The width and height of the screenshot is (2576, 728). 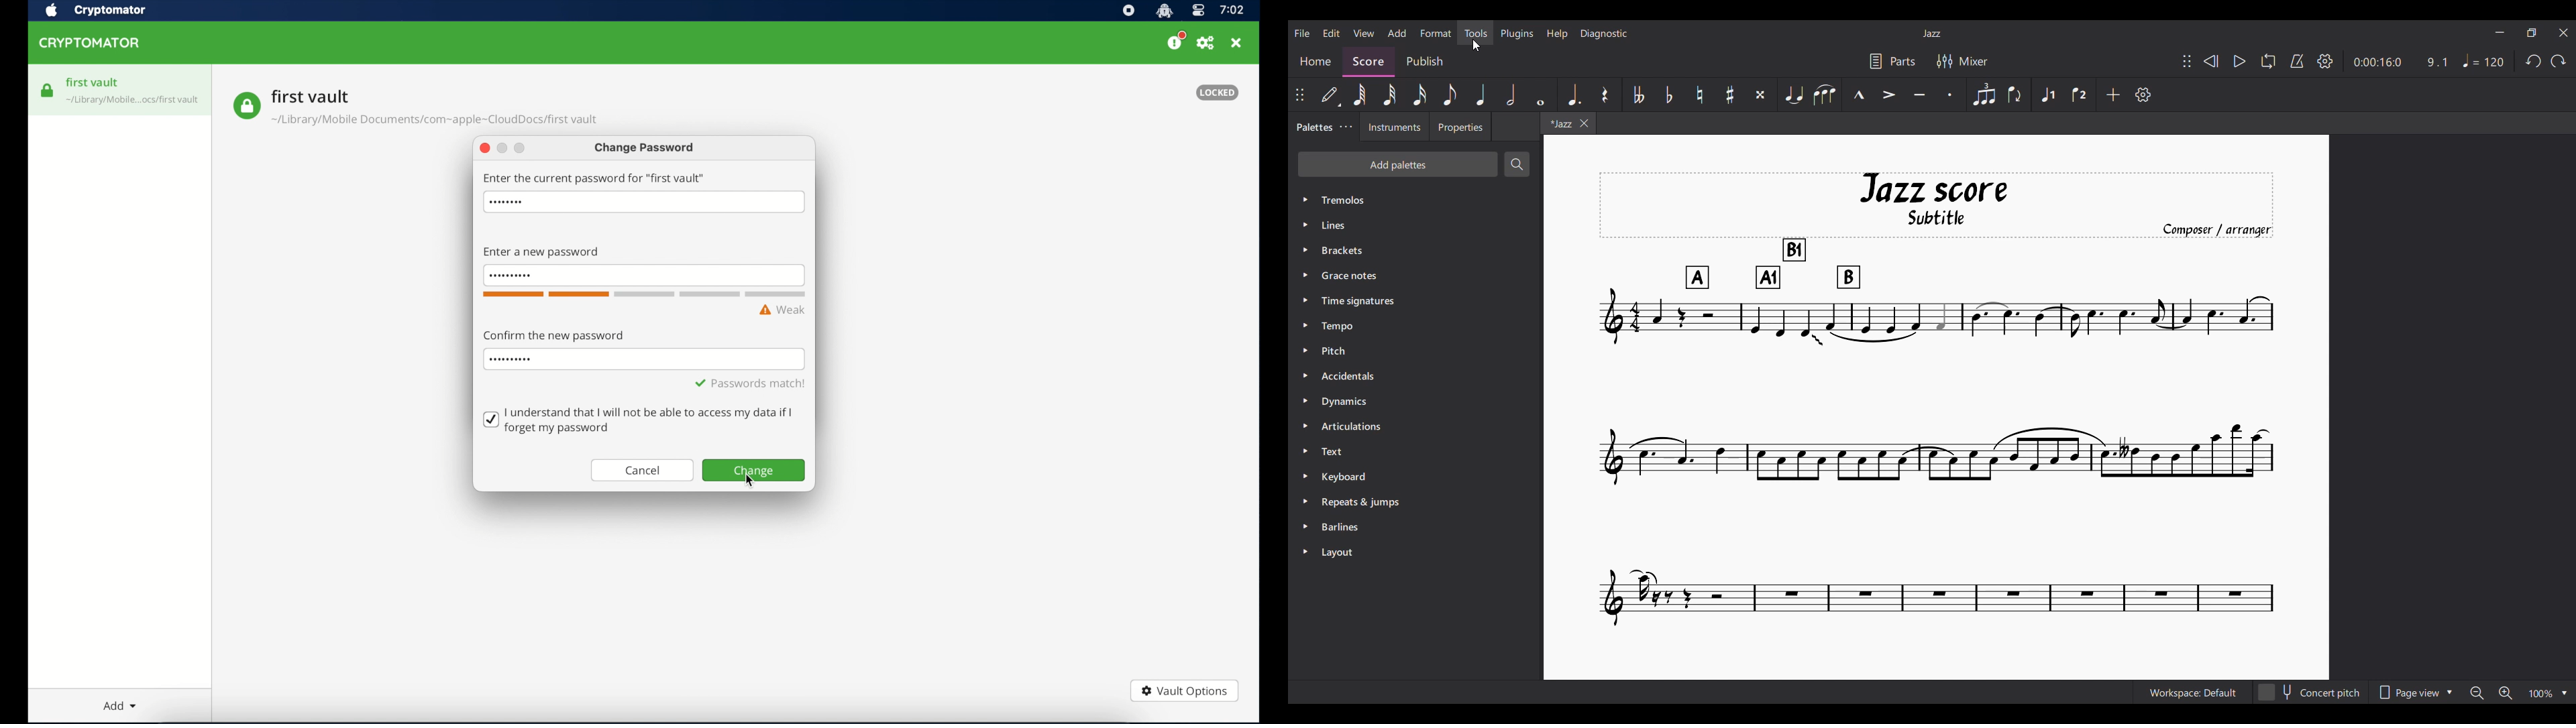 I want to click on Default, so click(x=1330, y=95).